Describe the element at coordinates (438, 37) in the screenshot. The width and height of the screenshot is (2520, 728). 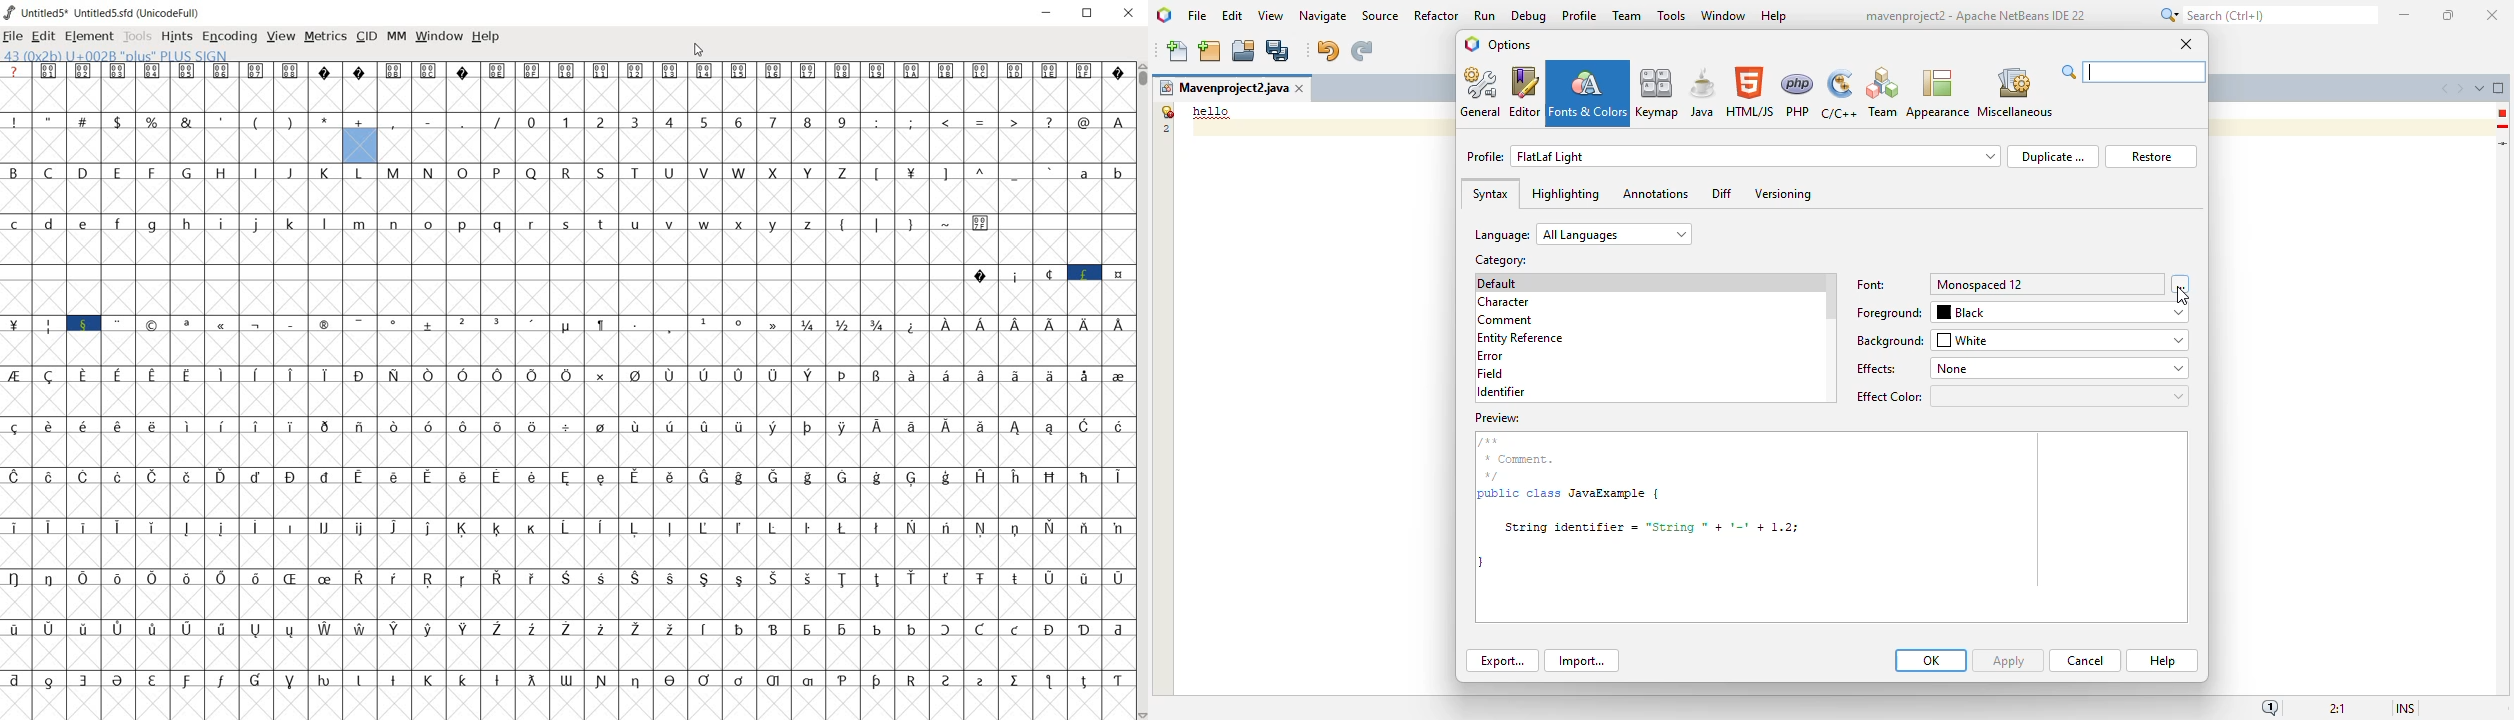
I see `window` at that location.